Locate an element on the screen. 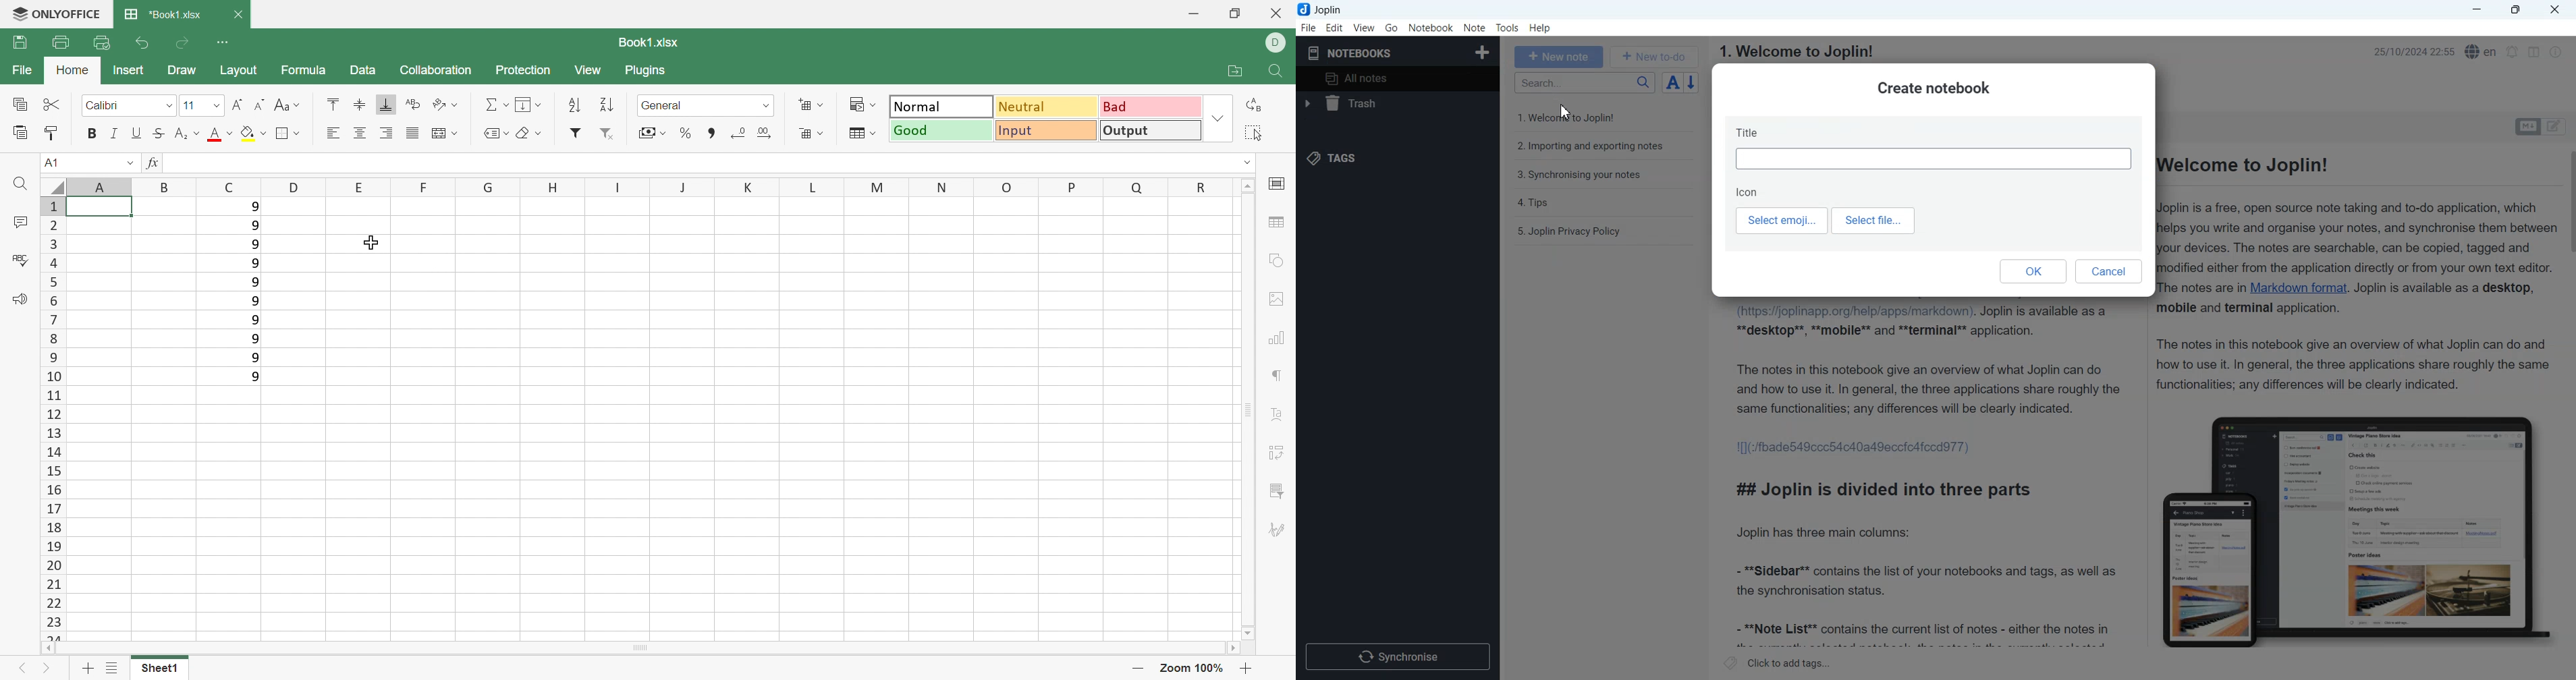 The height and width of the screenshot is (700, 2576). Title is located at coordinates (1934, 146).